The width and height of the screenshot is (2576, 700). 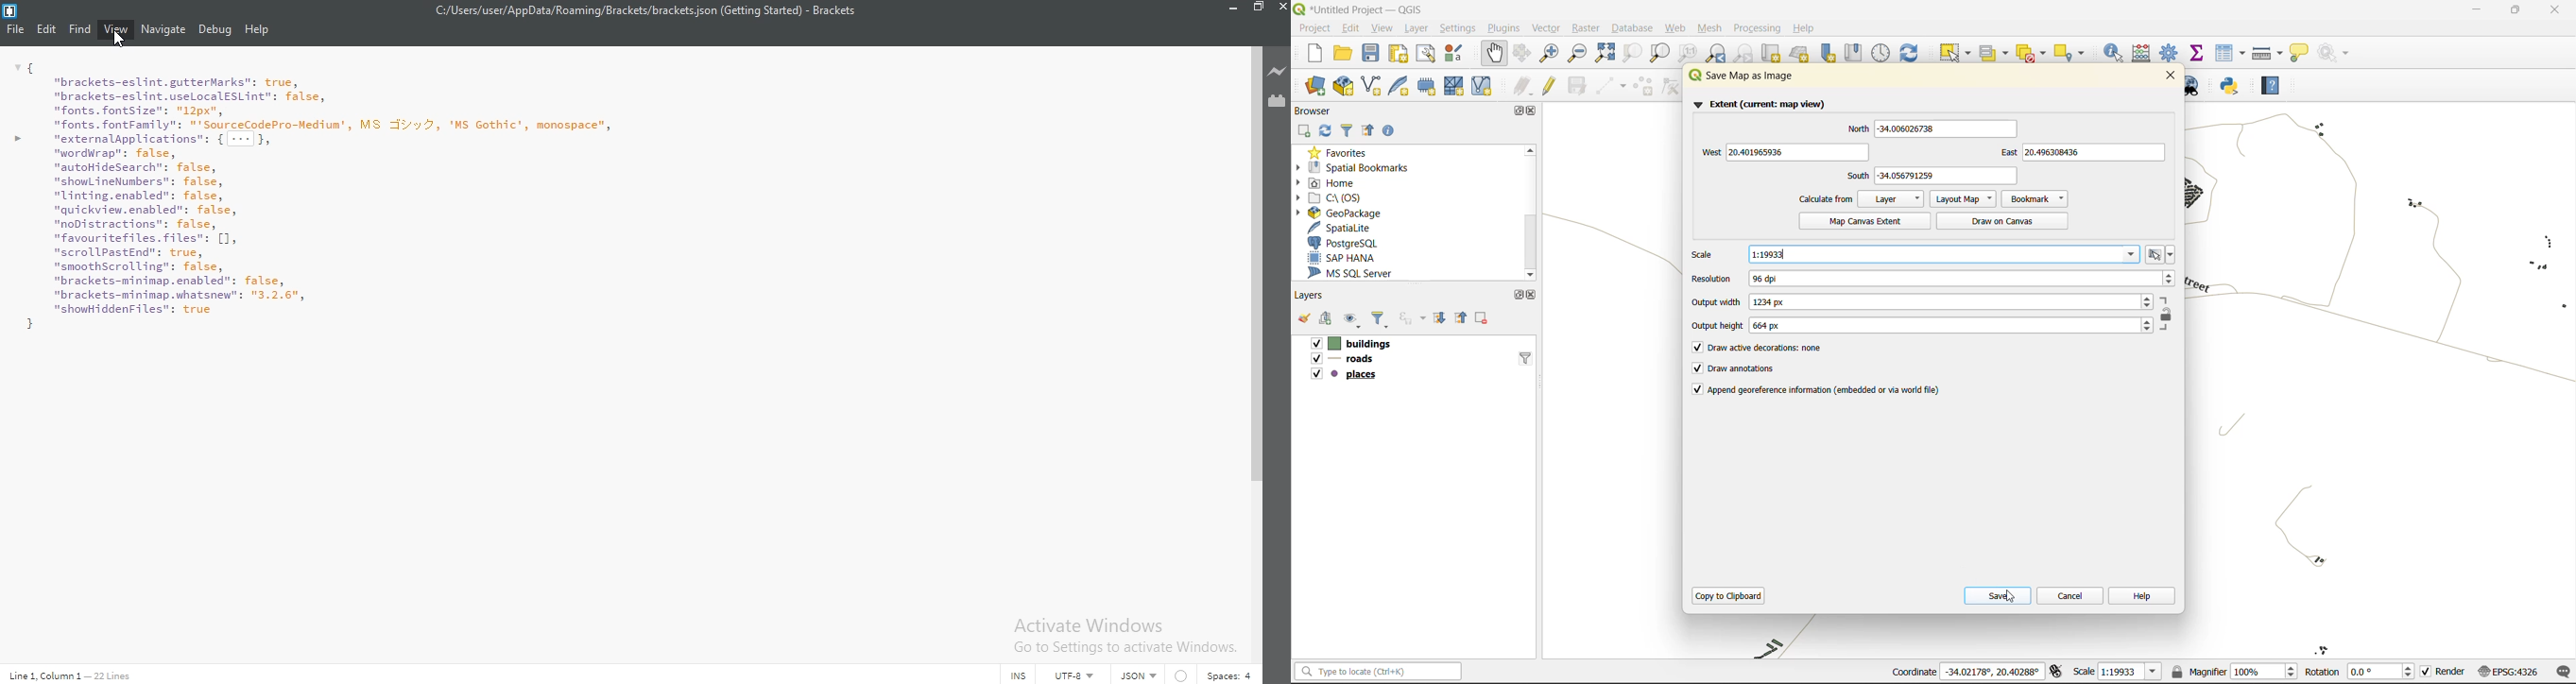 I want to click on filter, so click(x=1346, y=133).